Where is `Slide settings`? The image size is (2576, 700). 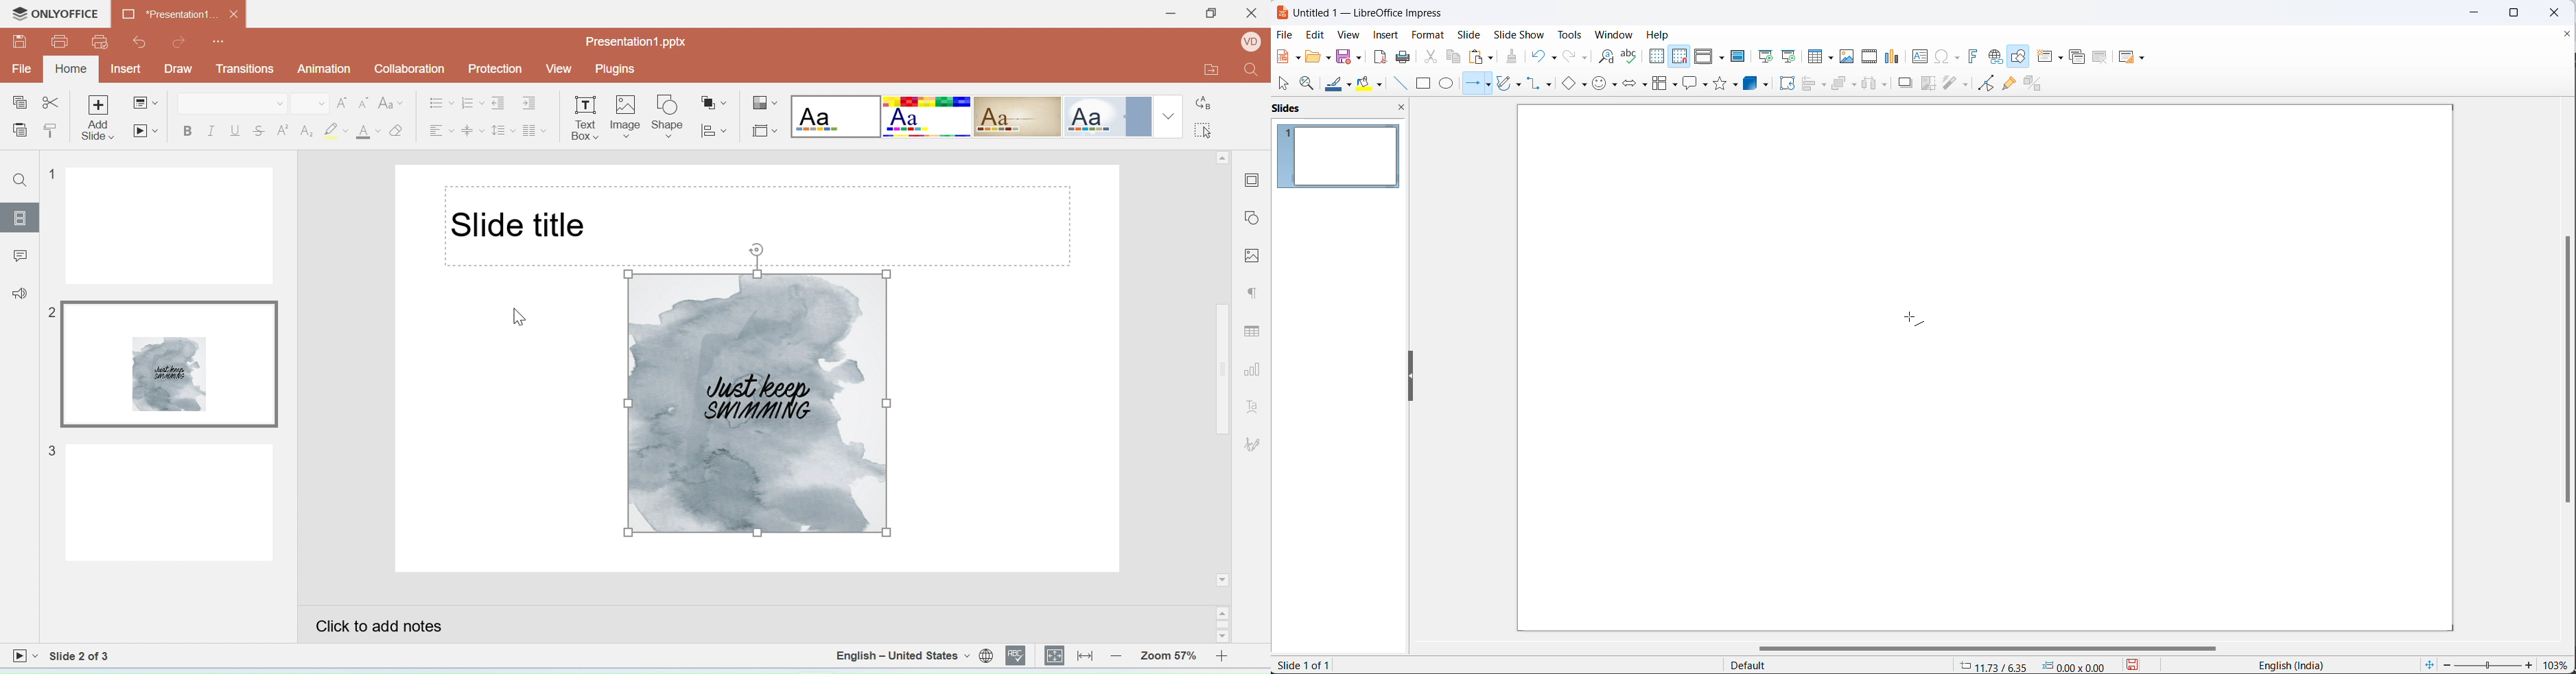 Slide settings is located at coordinates (1254, 178).